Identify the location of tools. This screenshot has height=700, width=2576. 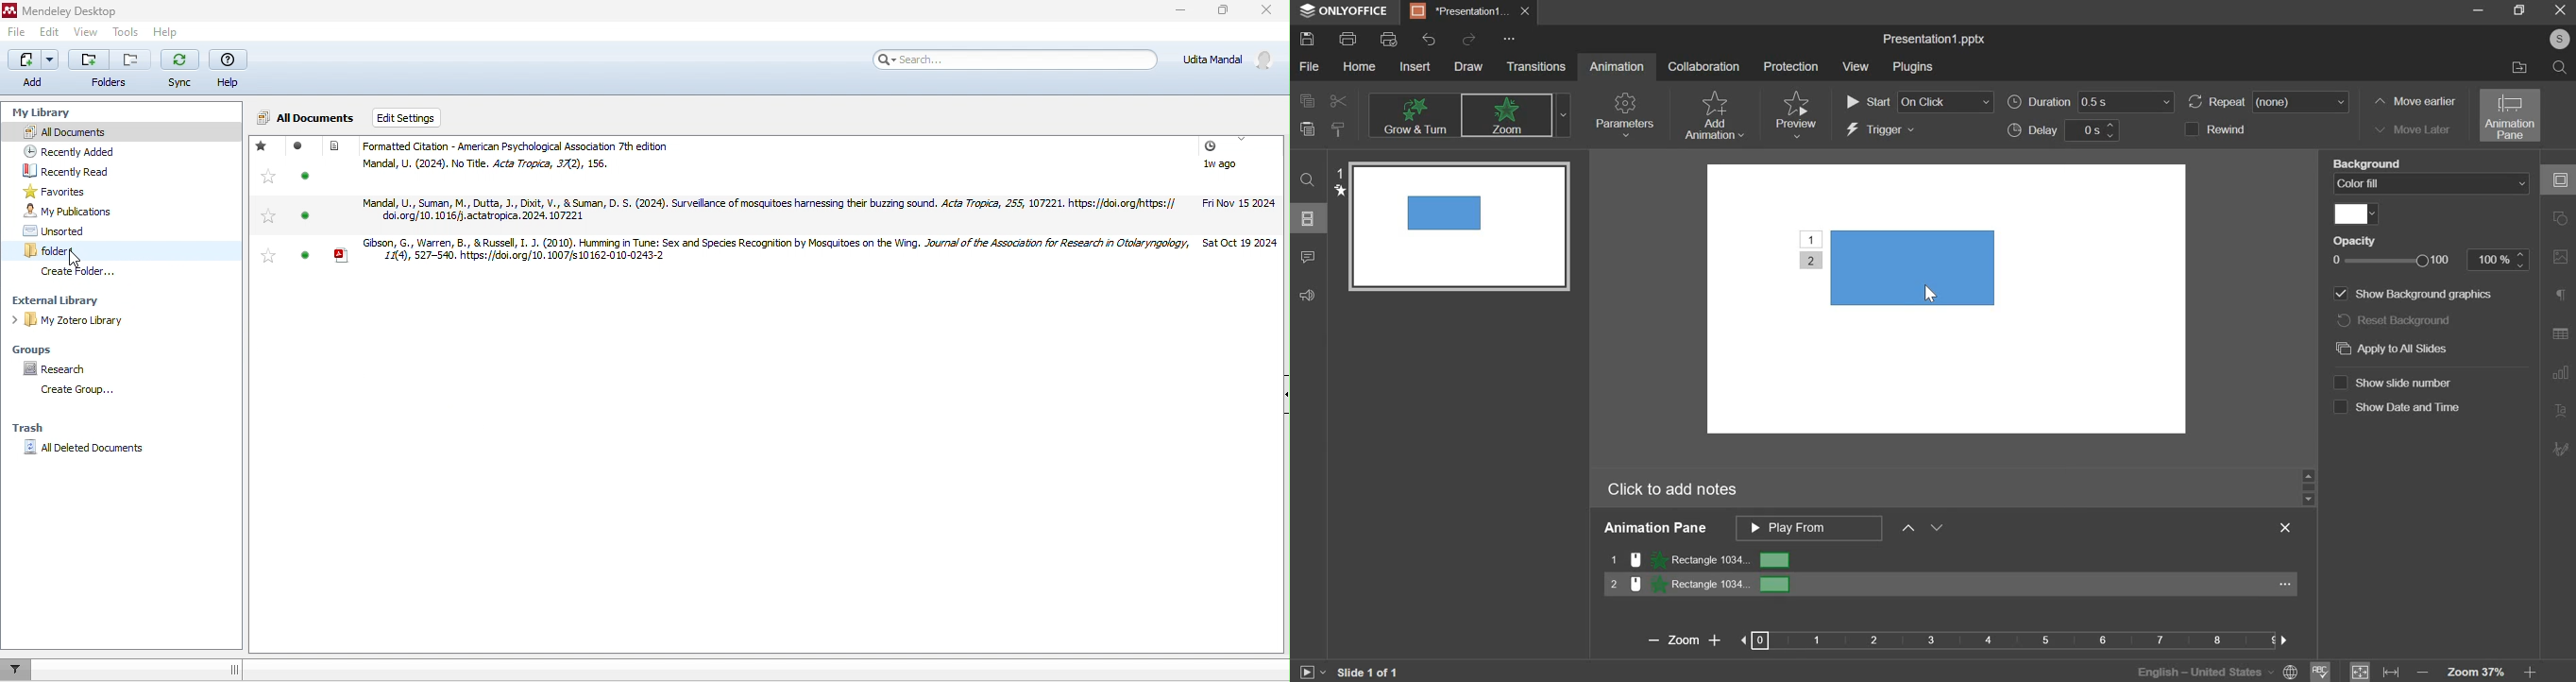
(126, 30).